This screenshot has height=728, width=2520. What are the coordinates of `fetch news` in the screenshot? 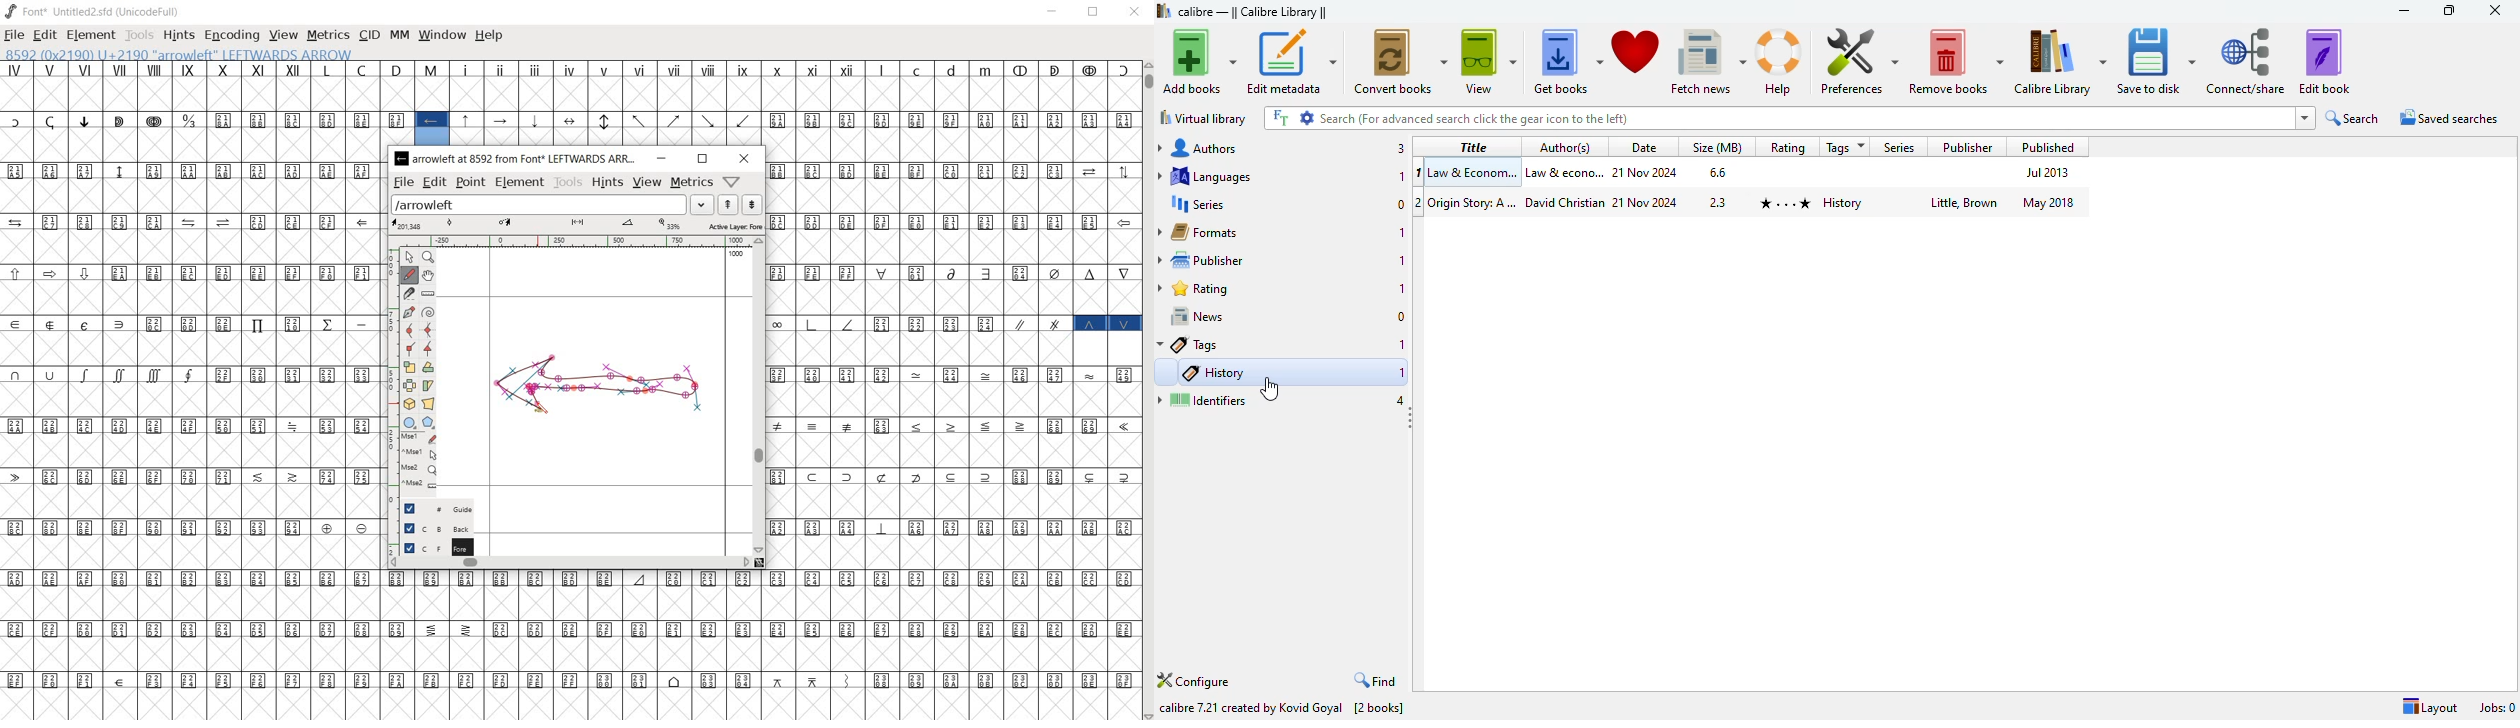 It's located at (1708, 60).